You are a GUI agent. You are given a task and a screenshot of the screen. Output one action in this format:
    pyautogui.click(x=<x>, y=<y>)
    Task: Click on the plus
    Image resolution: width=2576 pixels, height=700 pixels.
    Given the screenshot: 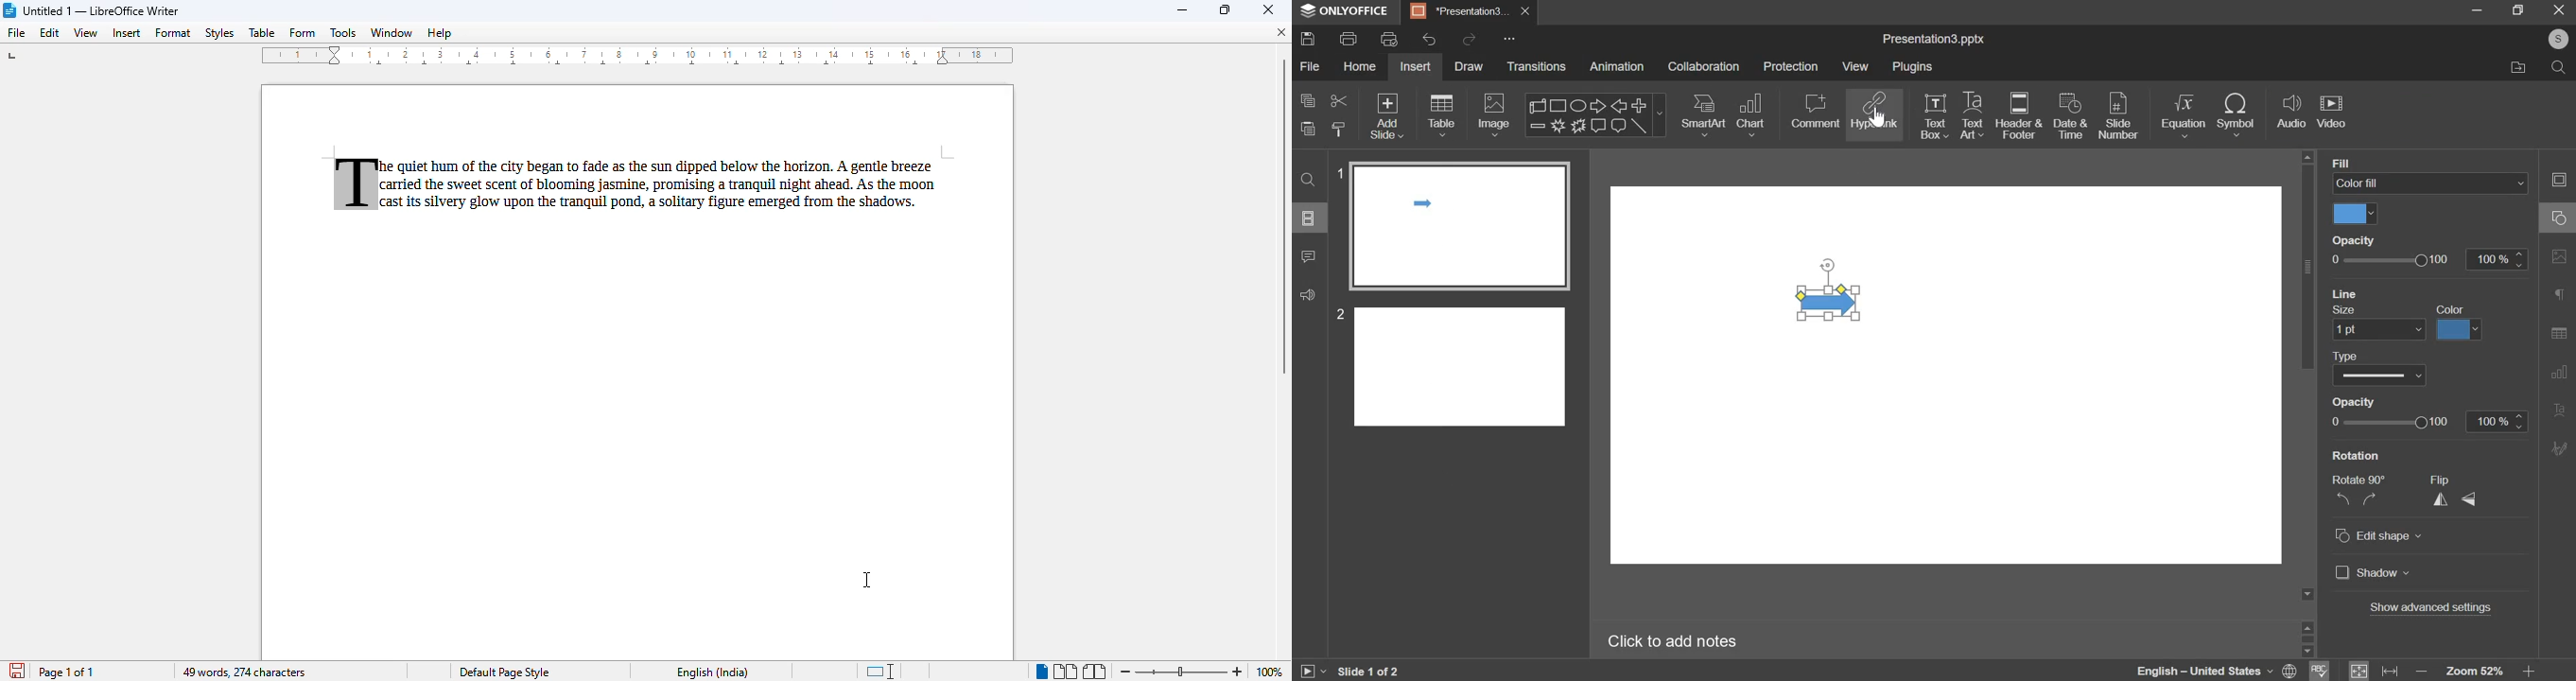 What is the action you would take?
    pyautogui.click(x=1640, y=104)
    